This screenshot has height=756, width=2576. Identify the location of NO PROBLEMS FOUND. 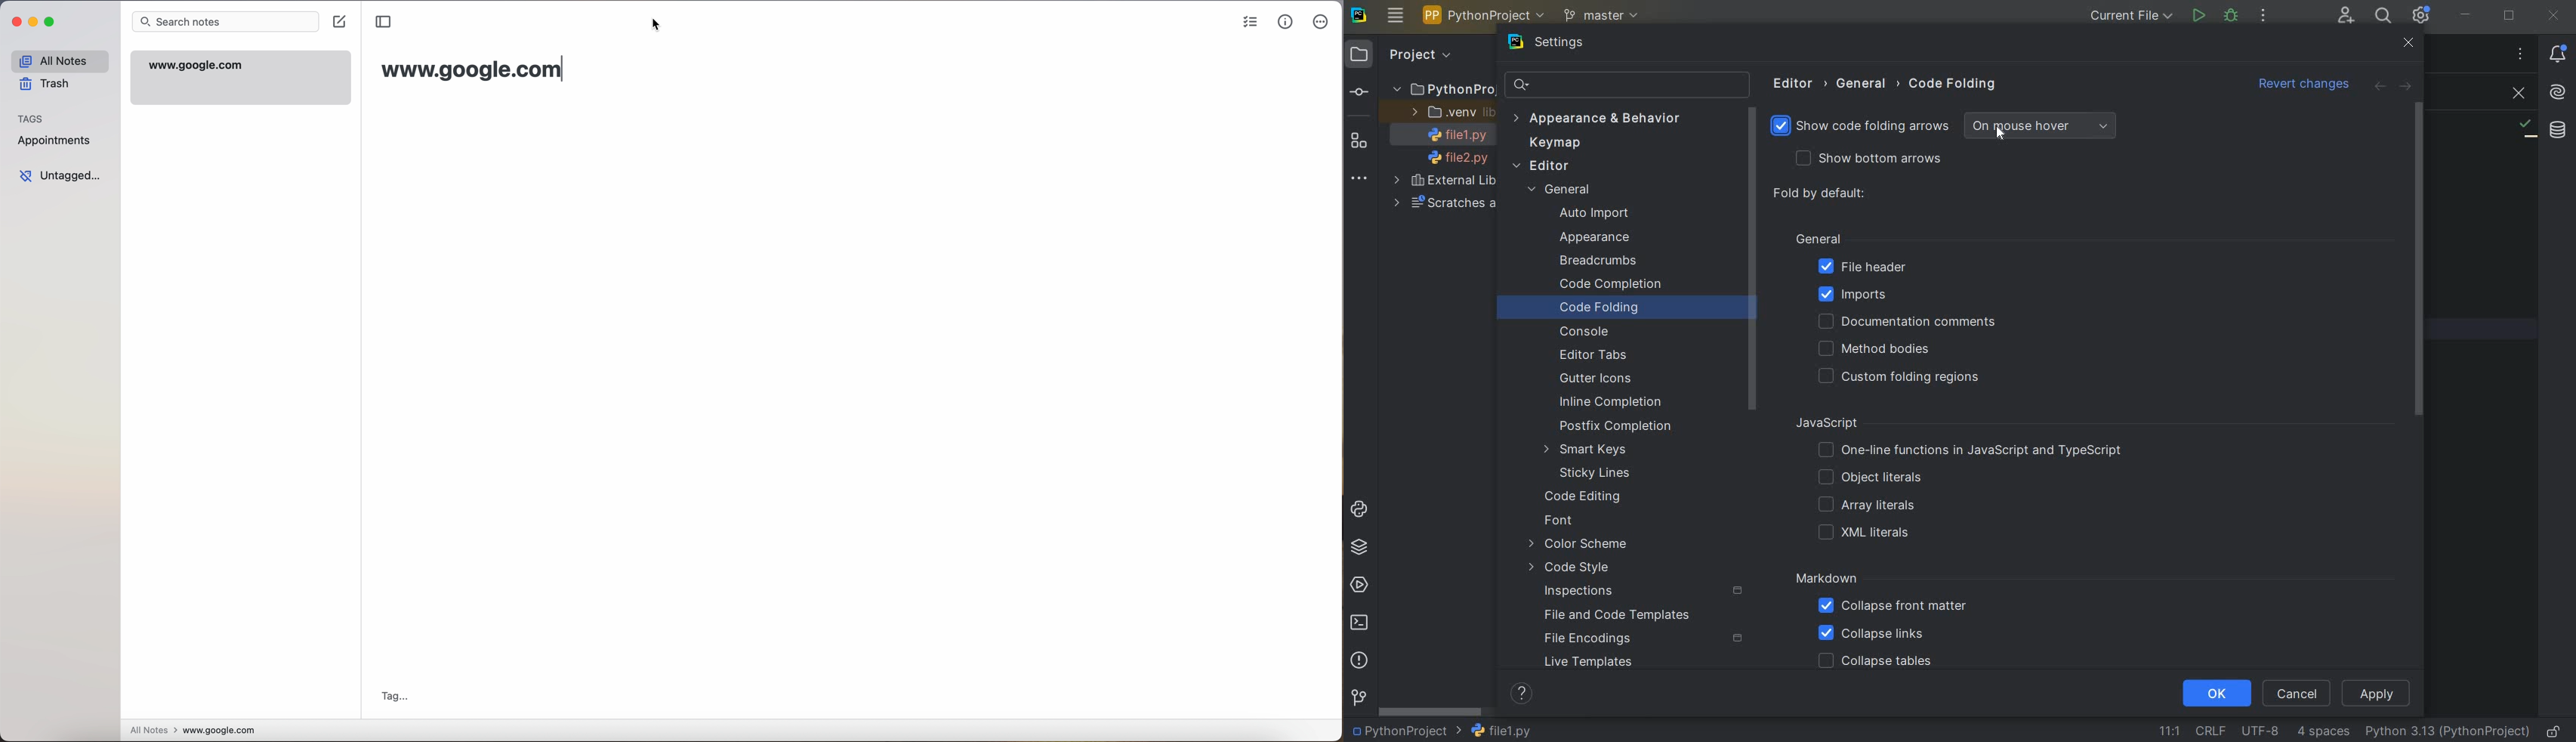
(2526, 128).